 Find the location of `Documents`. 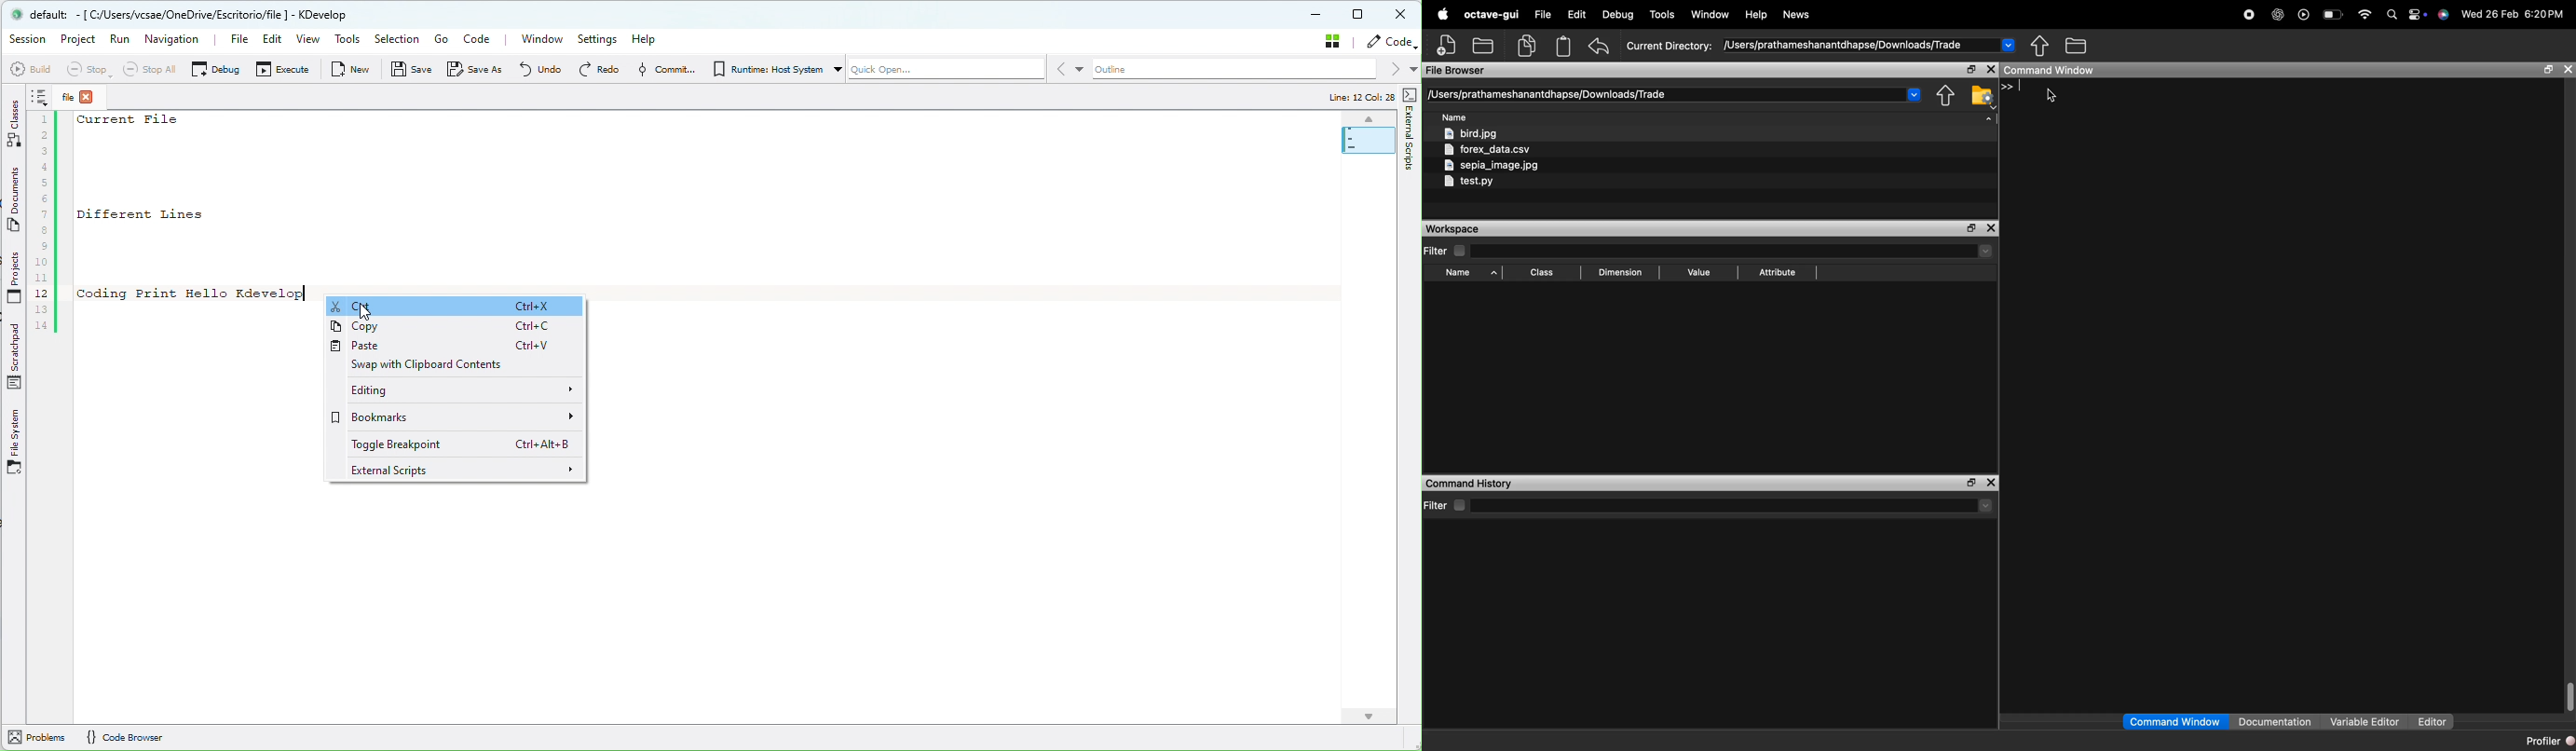

Documents is located at coordinates (14, 198).